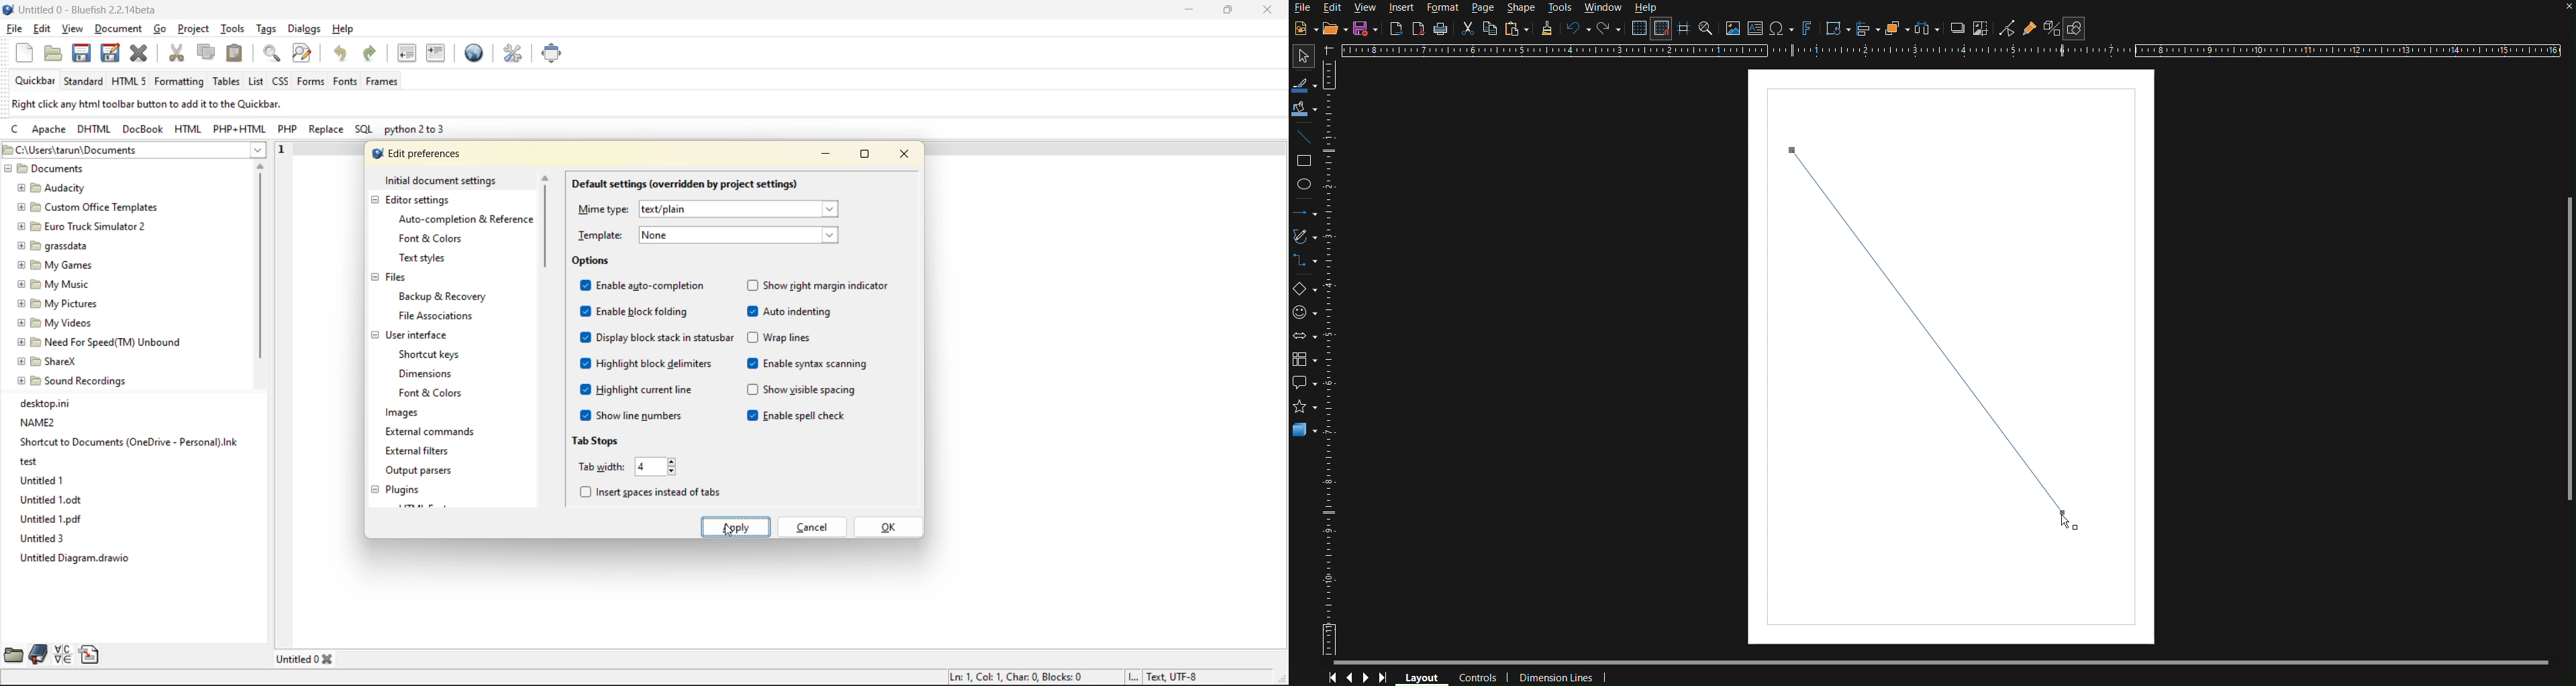  What do you see at coordinates (63, 654) in the screenshot?
I see `charmap` at bounding box center [63, 654].